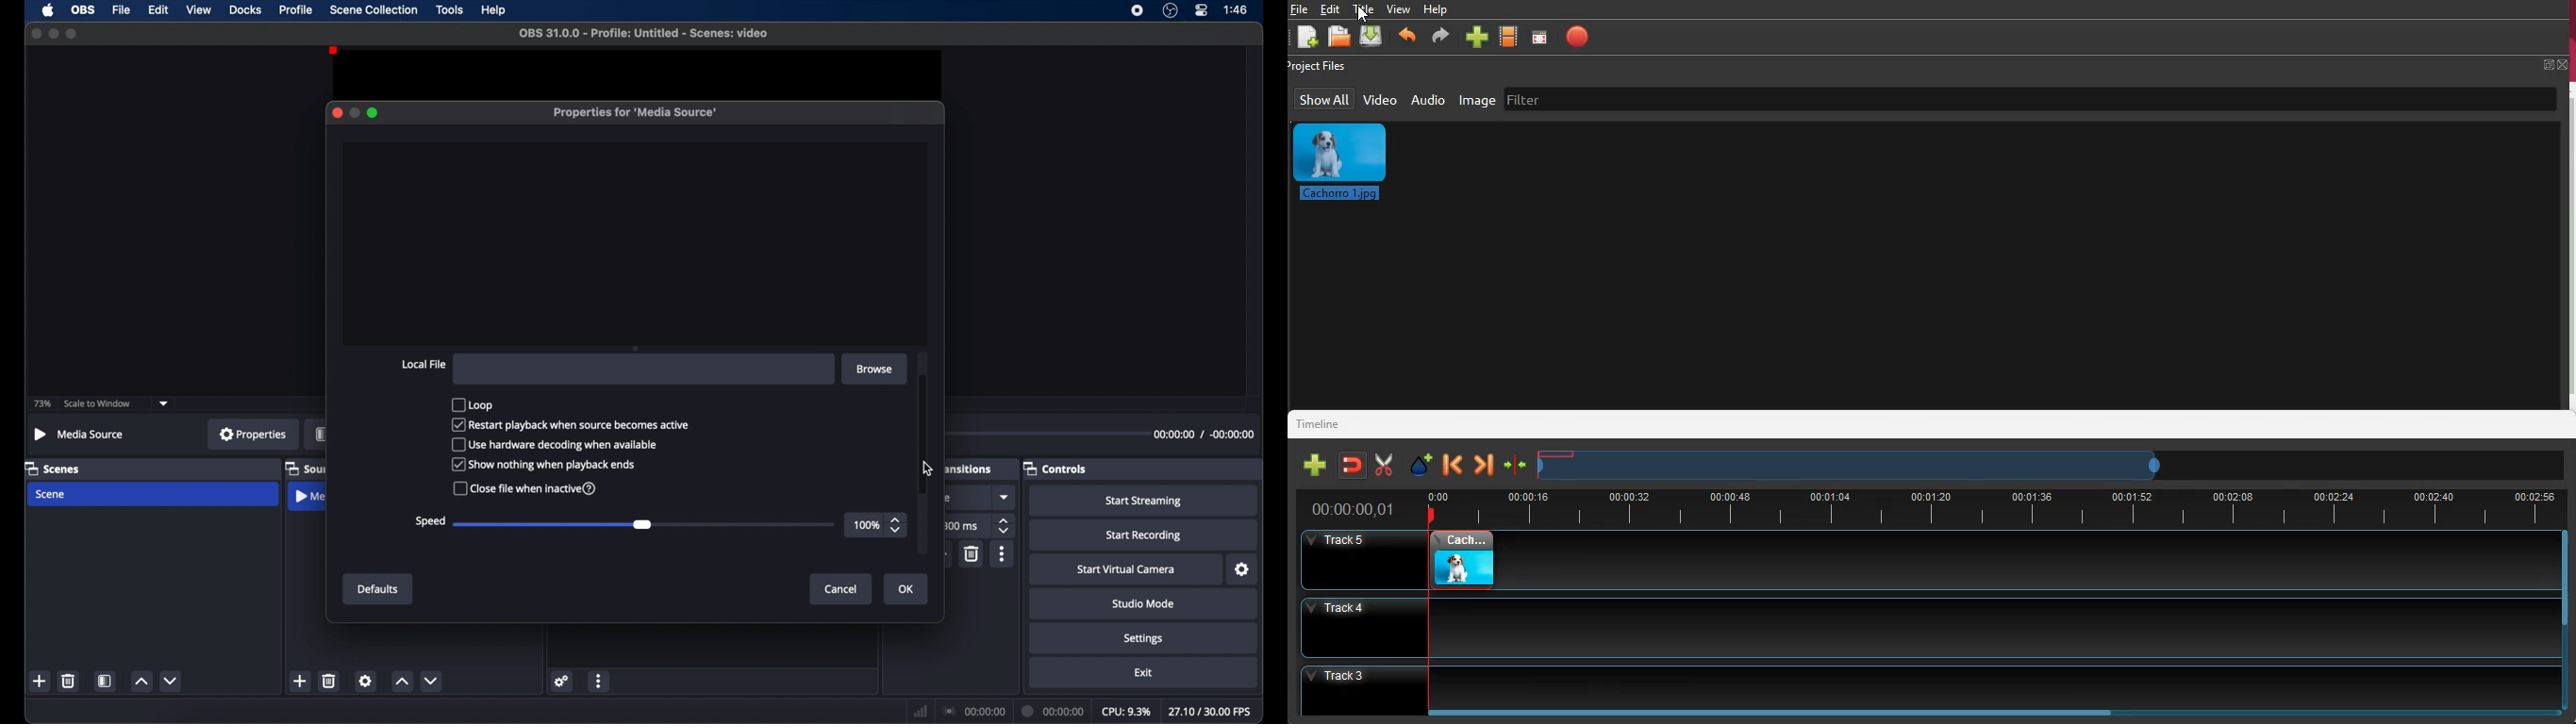  I want to click on scale to window, so click(97, 404).